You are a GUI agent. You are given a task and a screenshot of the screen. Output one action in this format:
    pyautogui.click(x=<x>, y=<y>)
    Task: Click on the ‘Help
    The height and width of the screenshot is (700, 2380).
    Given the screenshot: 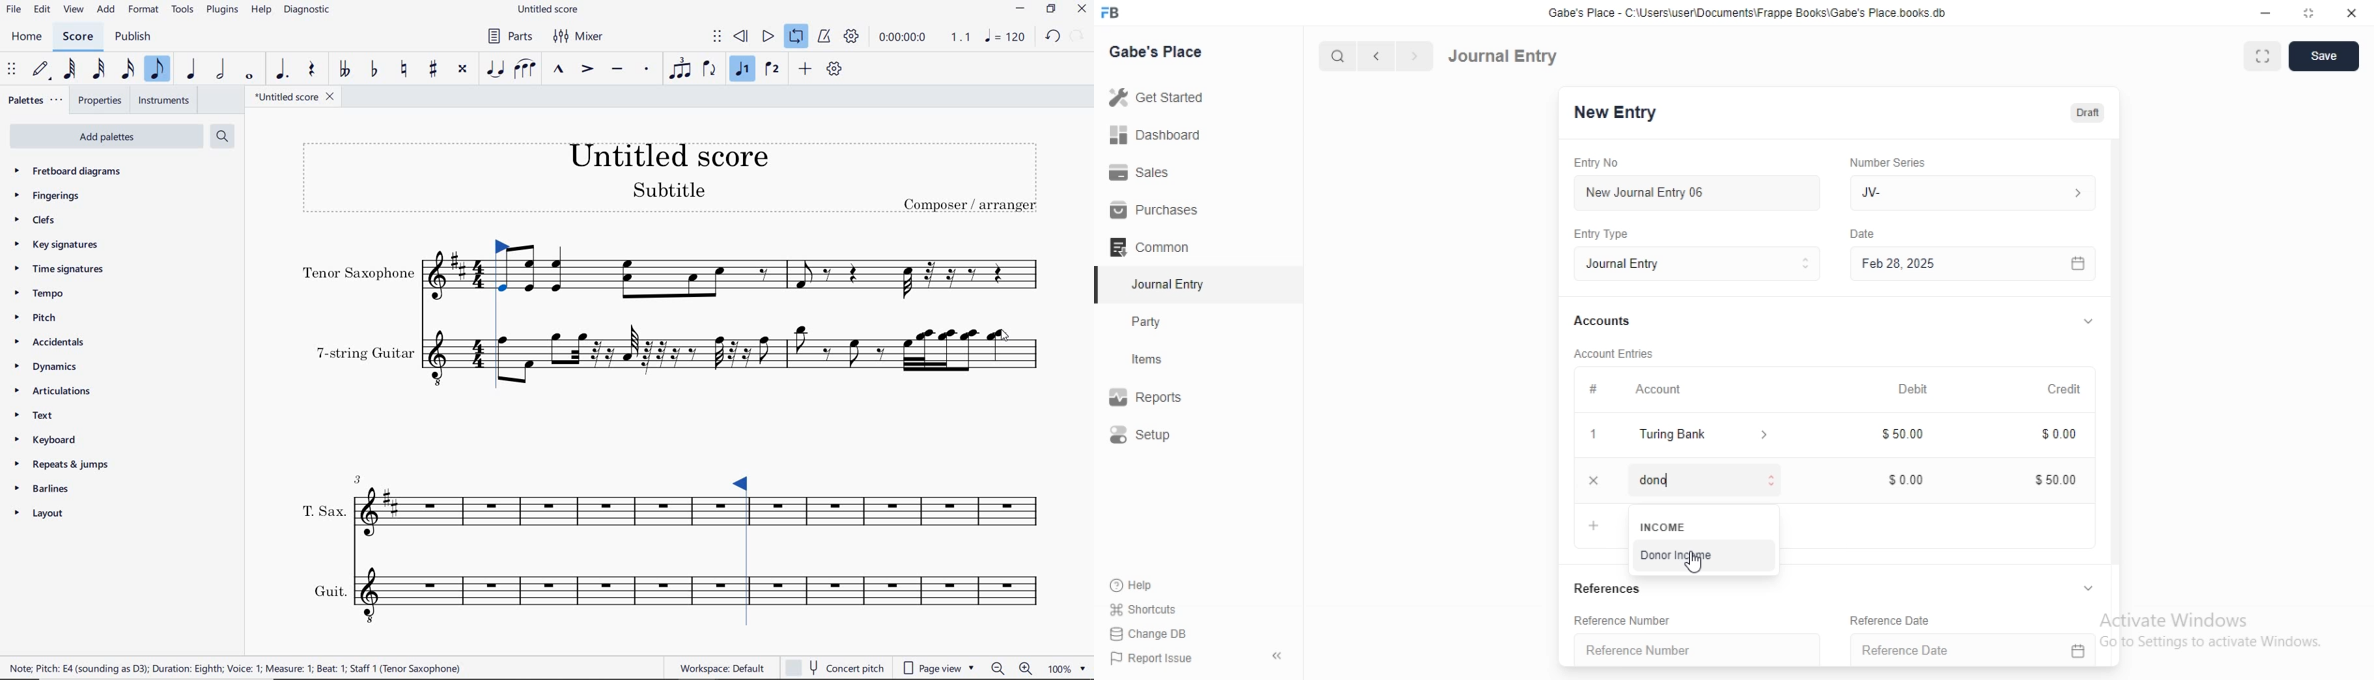 What is the action you would take?
    pyautogui.click(x=1155, y=585)
    